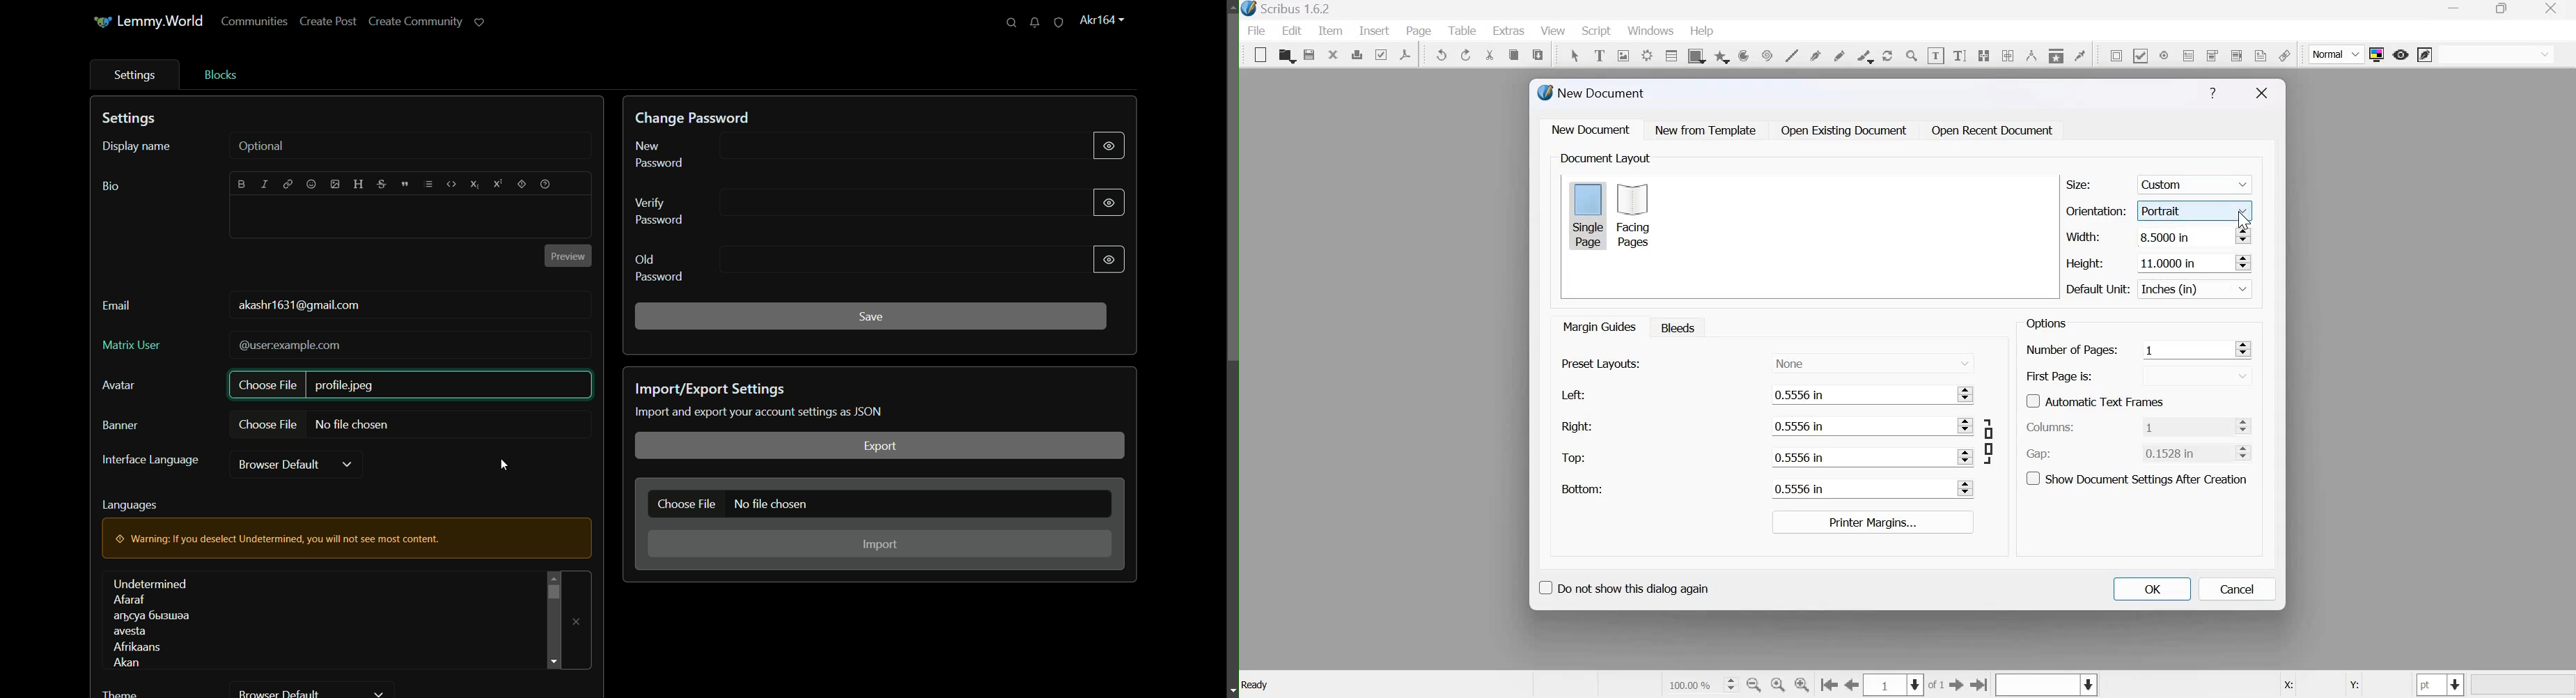  What do you see at coordinates (523, 185) in the screenshot?
I see `spoiler` at bounding box center [523, 185].